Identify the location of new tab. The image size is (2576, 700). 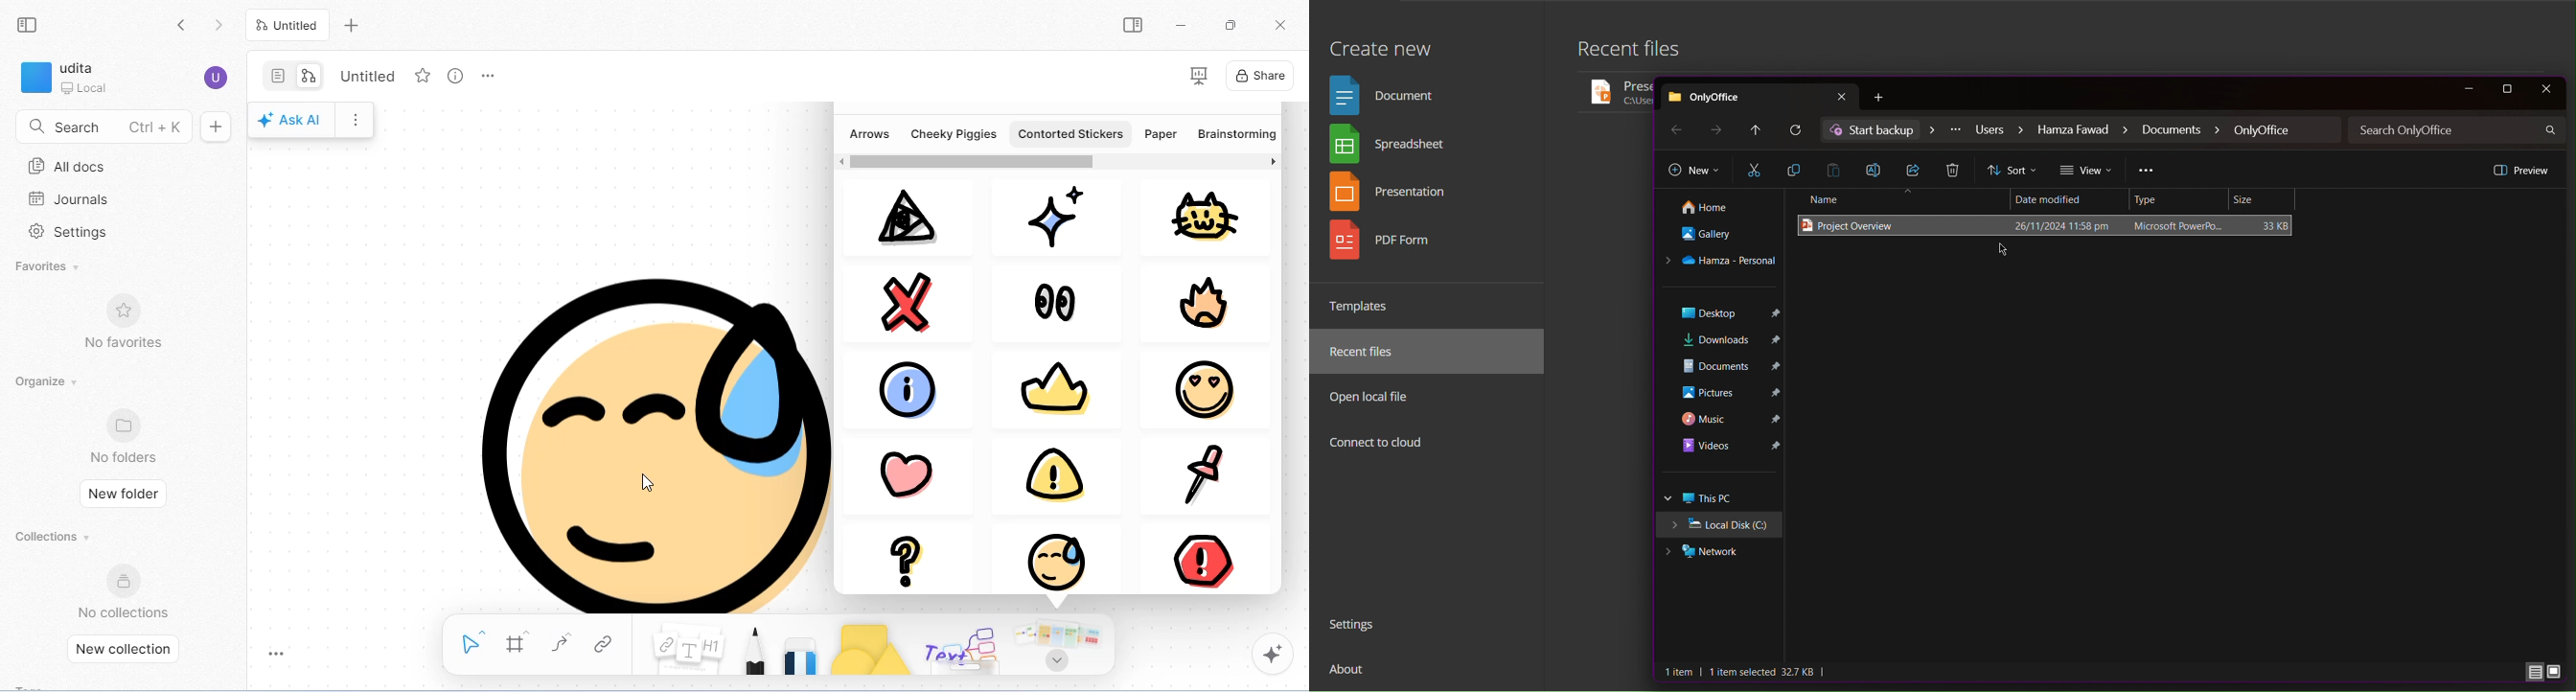
(354, 27).